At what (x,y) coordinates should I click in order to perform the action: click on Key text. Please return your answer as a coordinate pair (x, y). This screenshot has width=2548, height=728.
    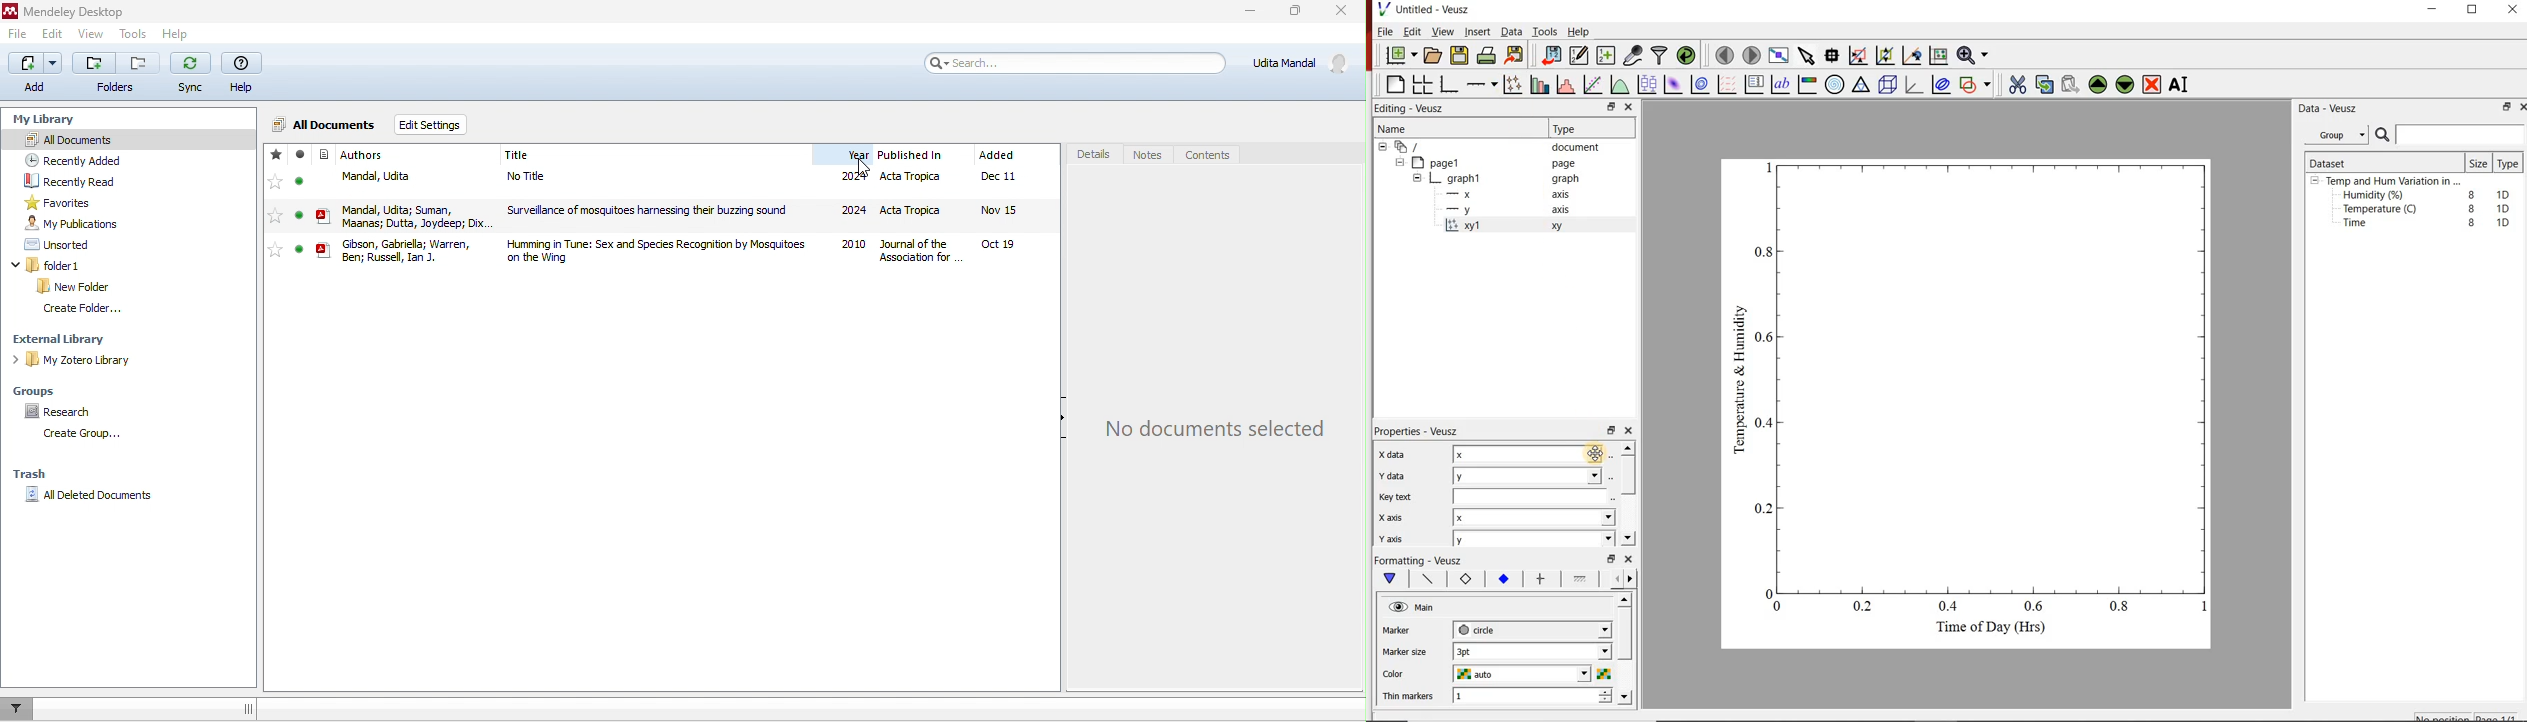
    Looking at the image, I should click on (1486, 498).